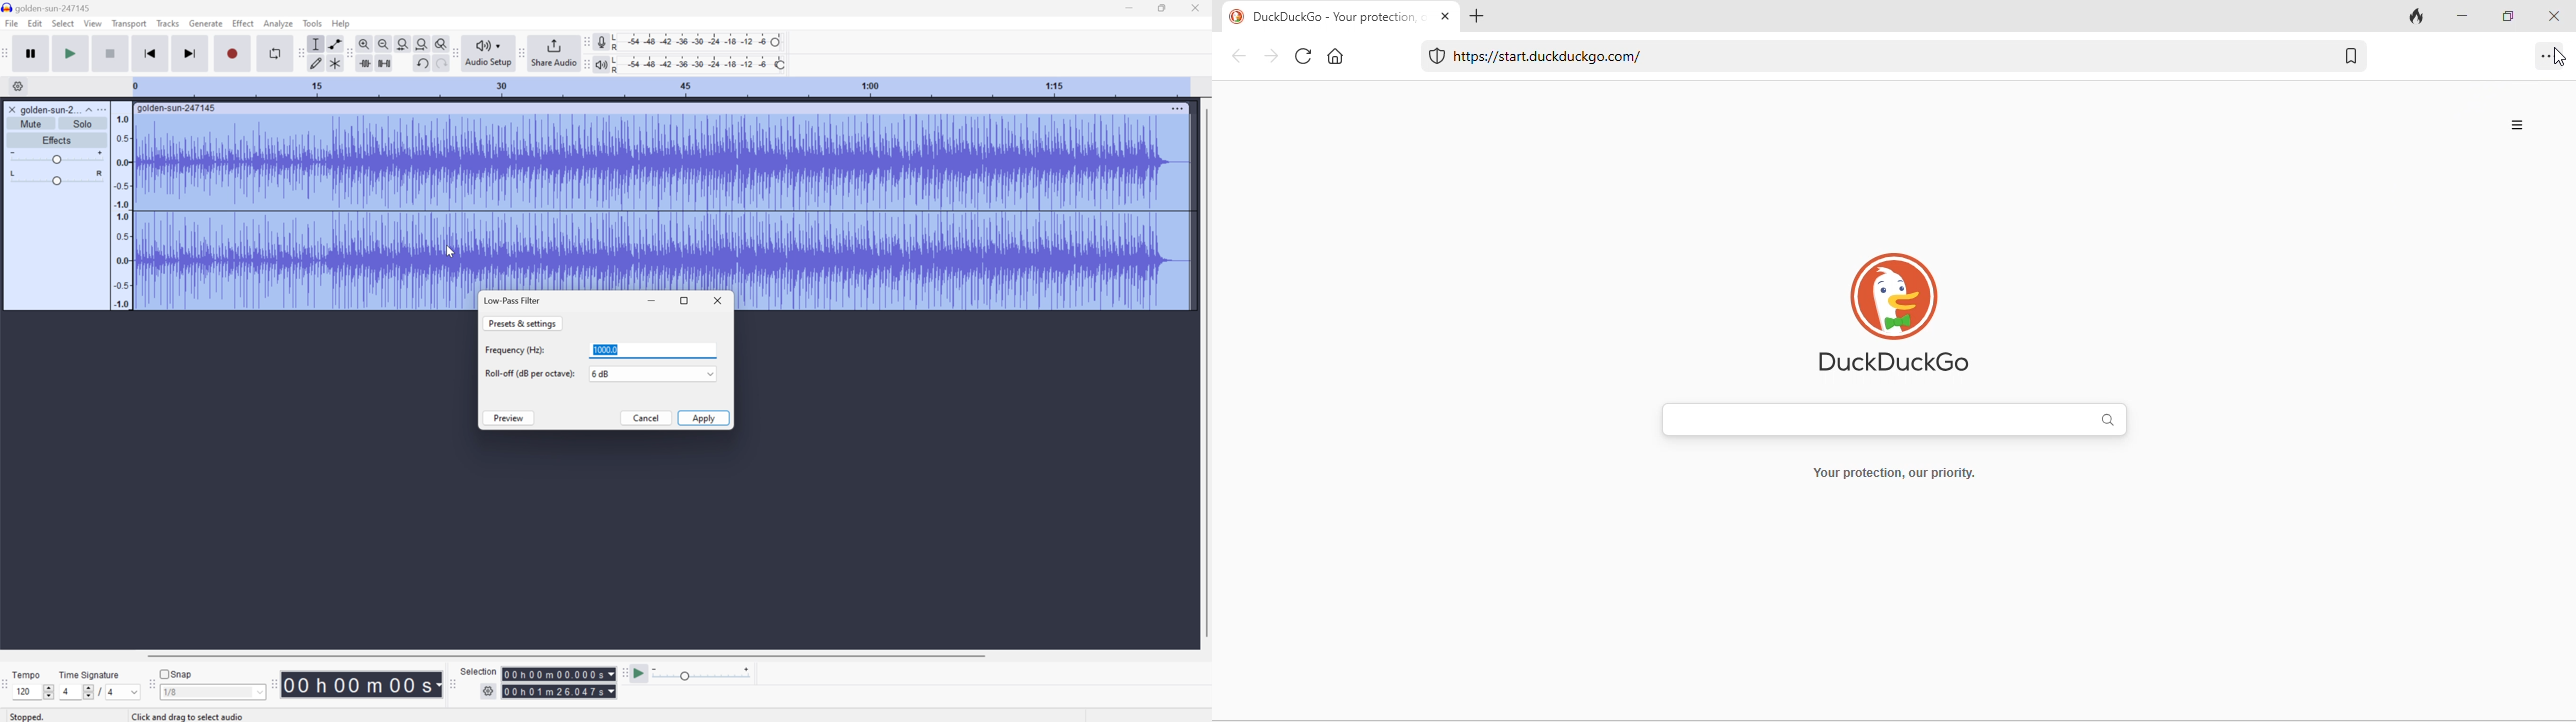 Image resolution: width=2576 pixels, height=728 pixels. What do you see at coordinates (362, 683) in the screenshot?
I see `Time` at bounding box center [362, 683].